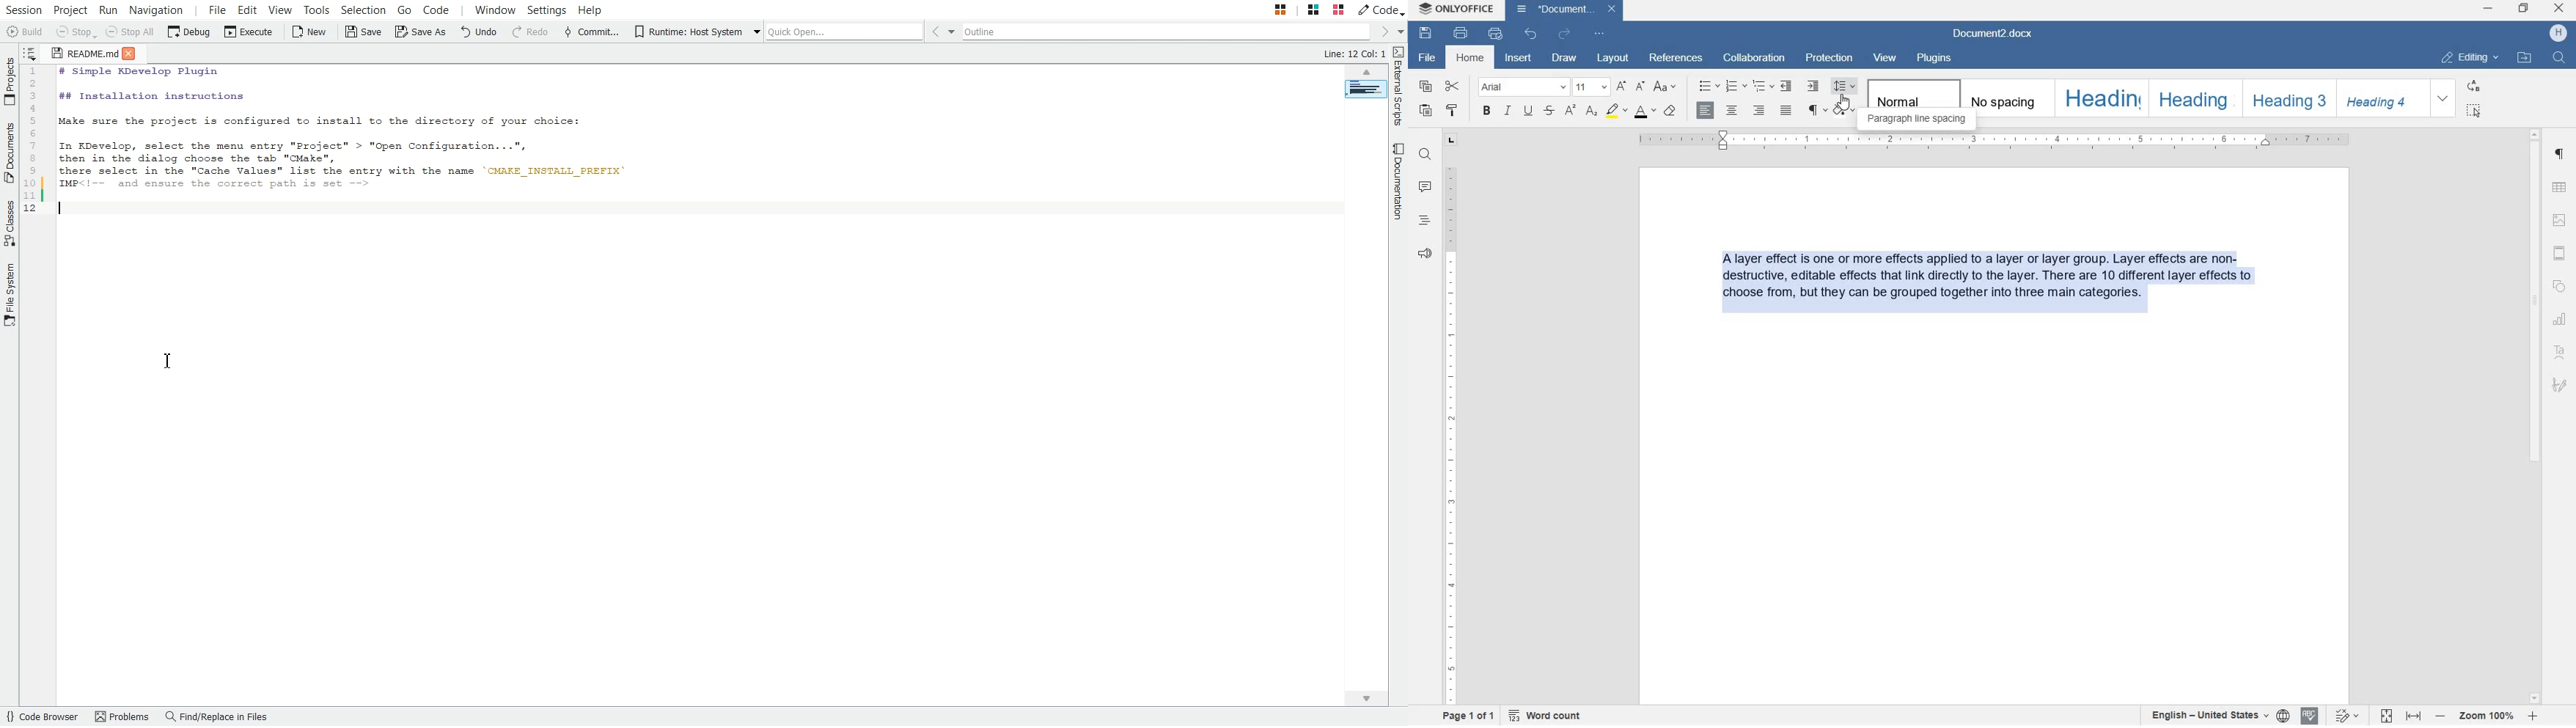 The width and height of the screenshot is (2576, 728). What do you see at coordinates (1488, 111) in the screenshot?
I see `bold` at bounding box center [1488, 111].